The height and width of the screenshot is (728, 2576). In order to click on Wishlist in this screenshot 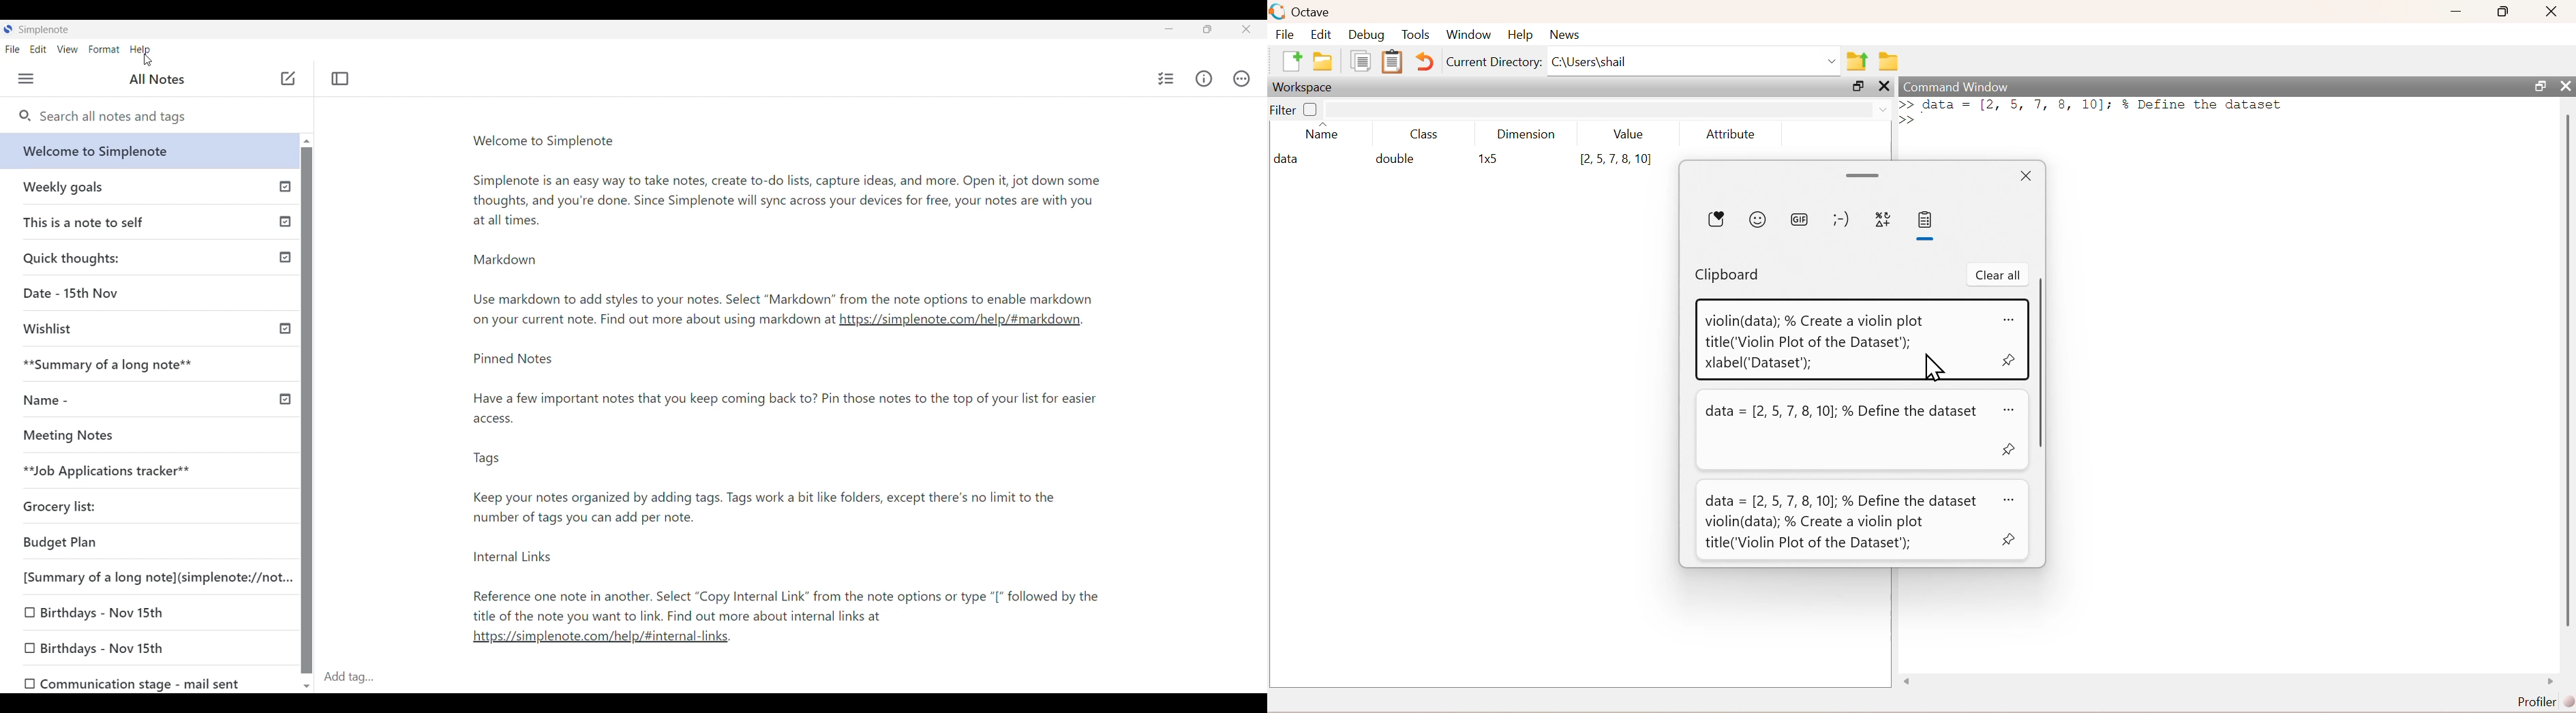, I will do `click(135, 330)`.